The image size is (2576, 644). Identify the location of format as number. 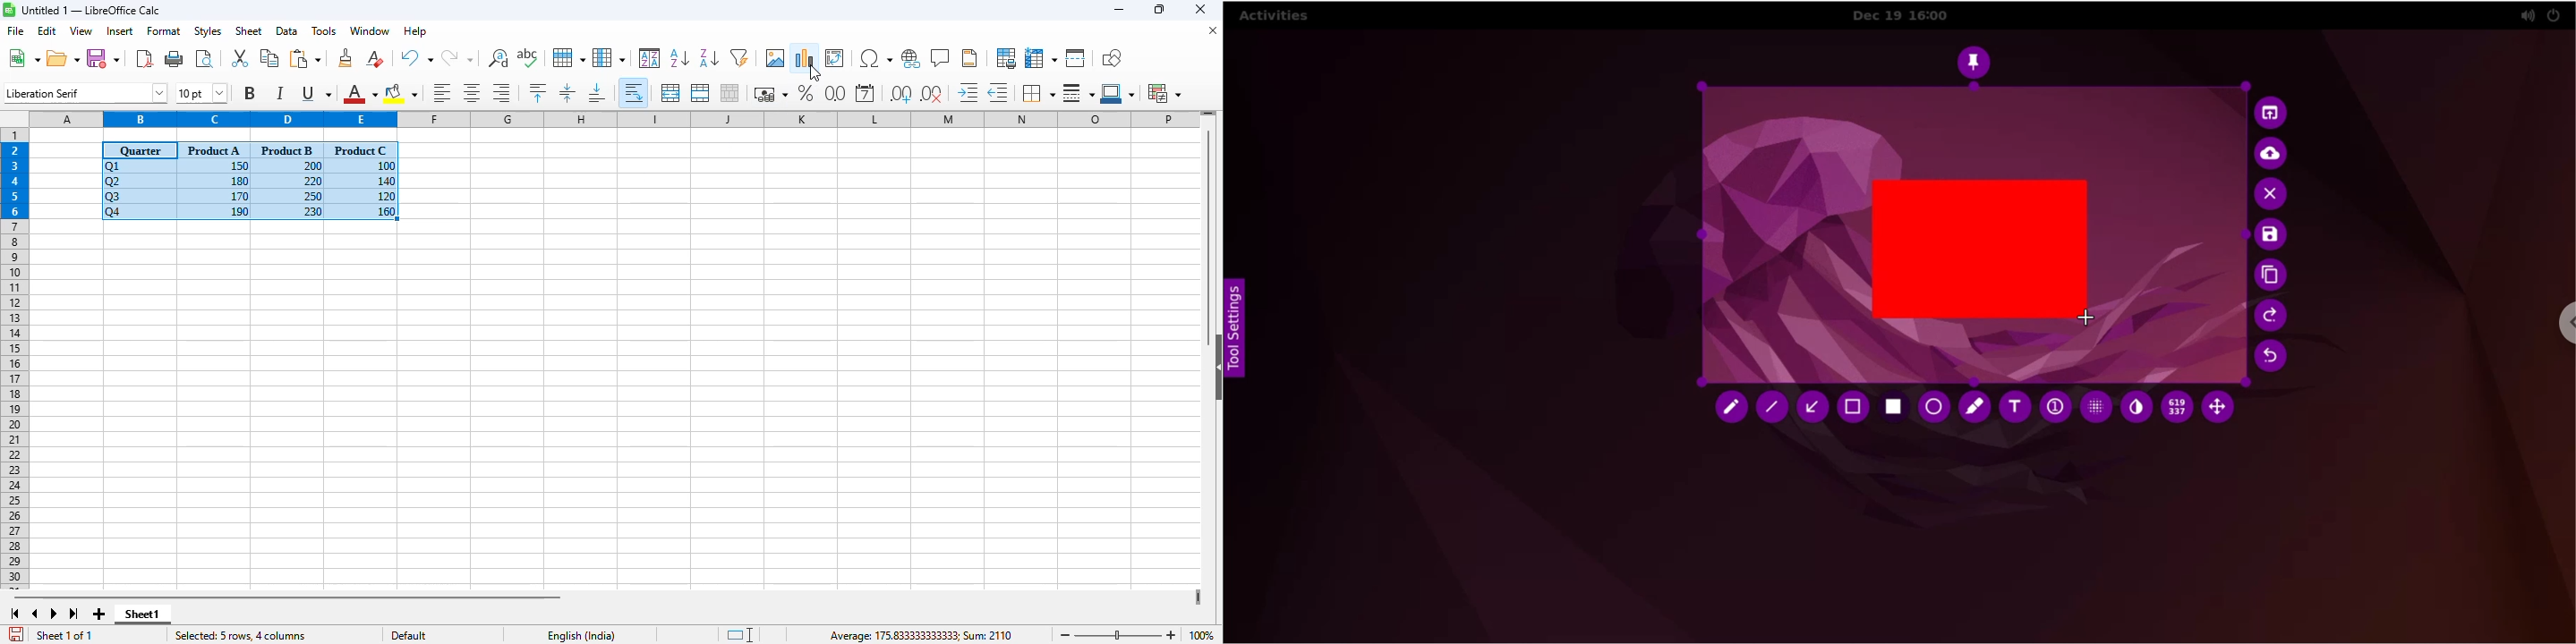
(835, 93).